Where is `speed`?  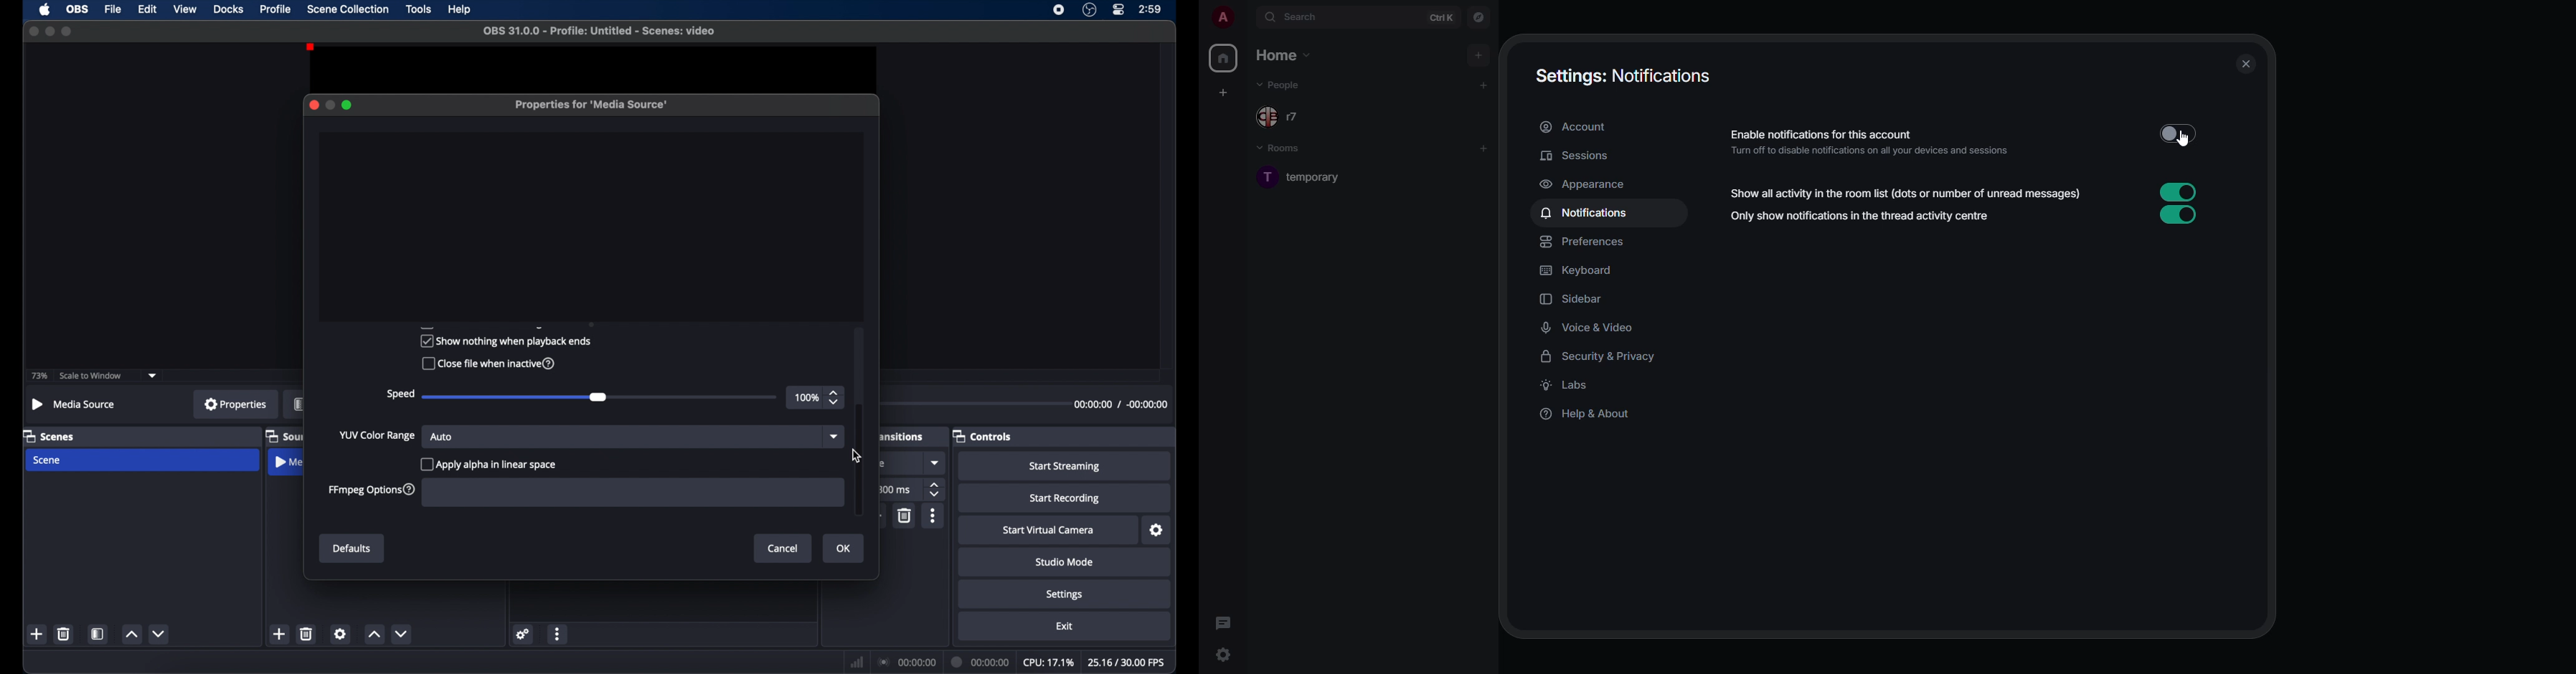
speed is located at coordinates (400, 394).